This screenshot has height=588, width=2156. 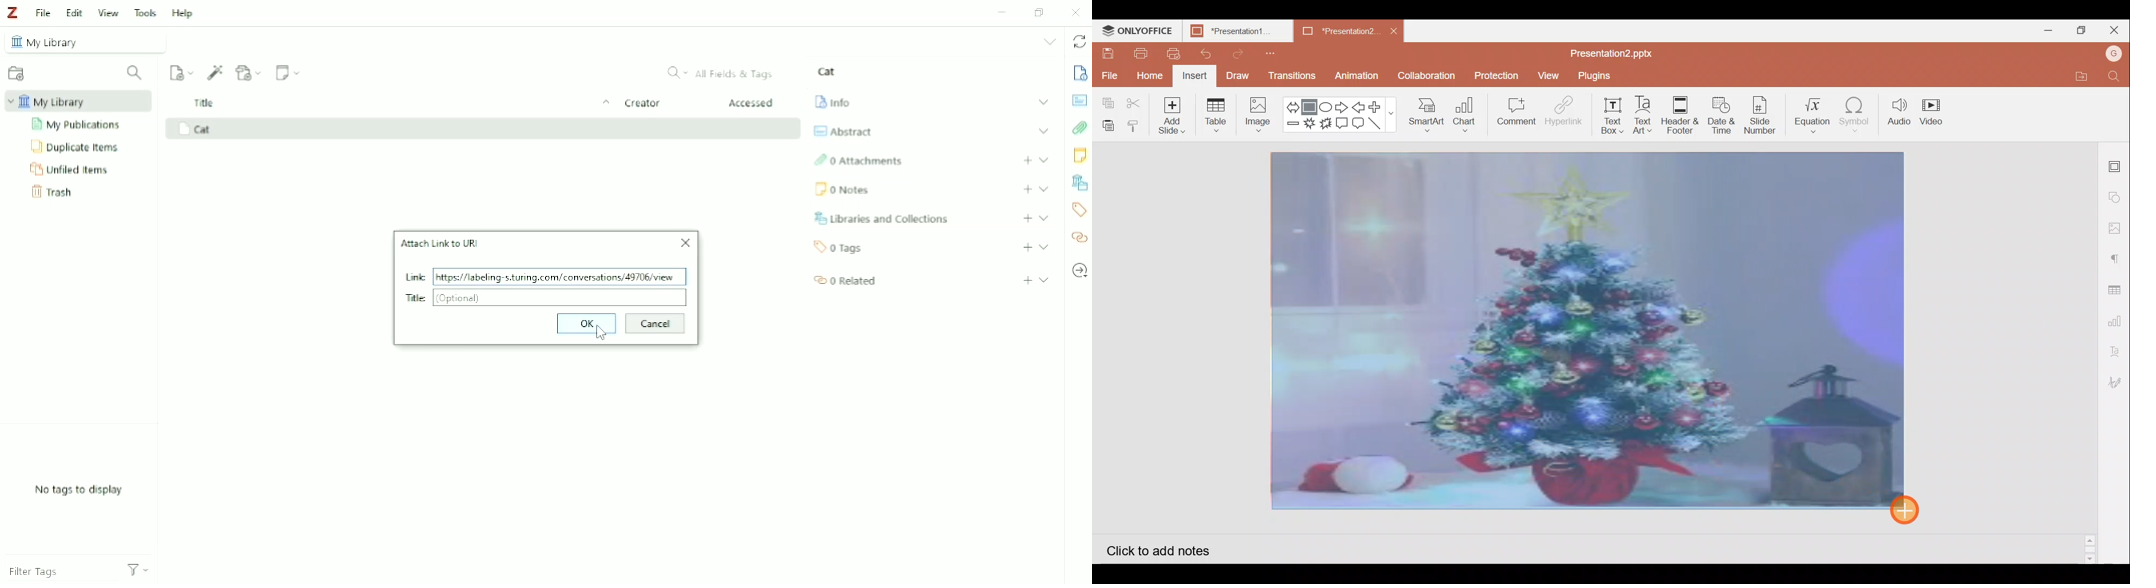 I want to click on Transitions, so click(x=1291, y=76).